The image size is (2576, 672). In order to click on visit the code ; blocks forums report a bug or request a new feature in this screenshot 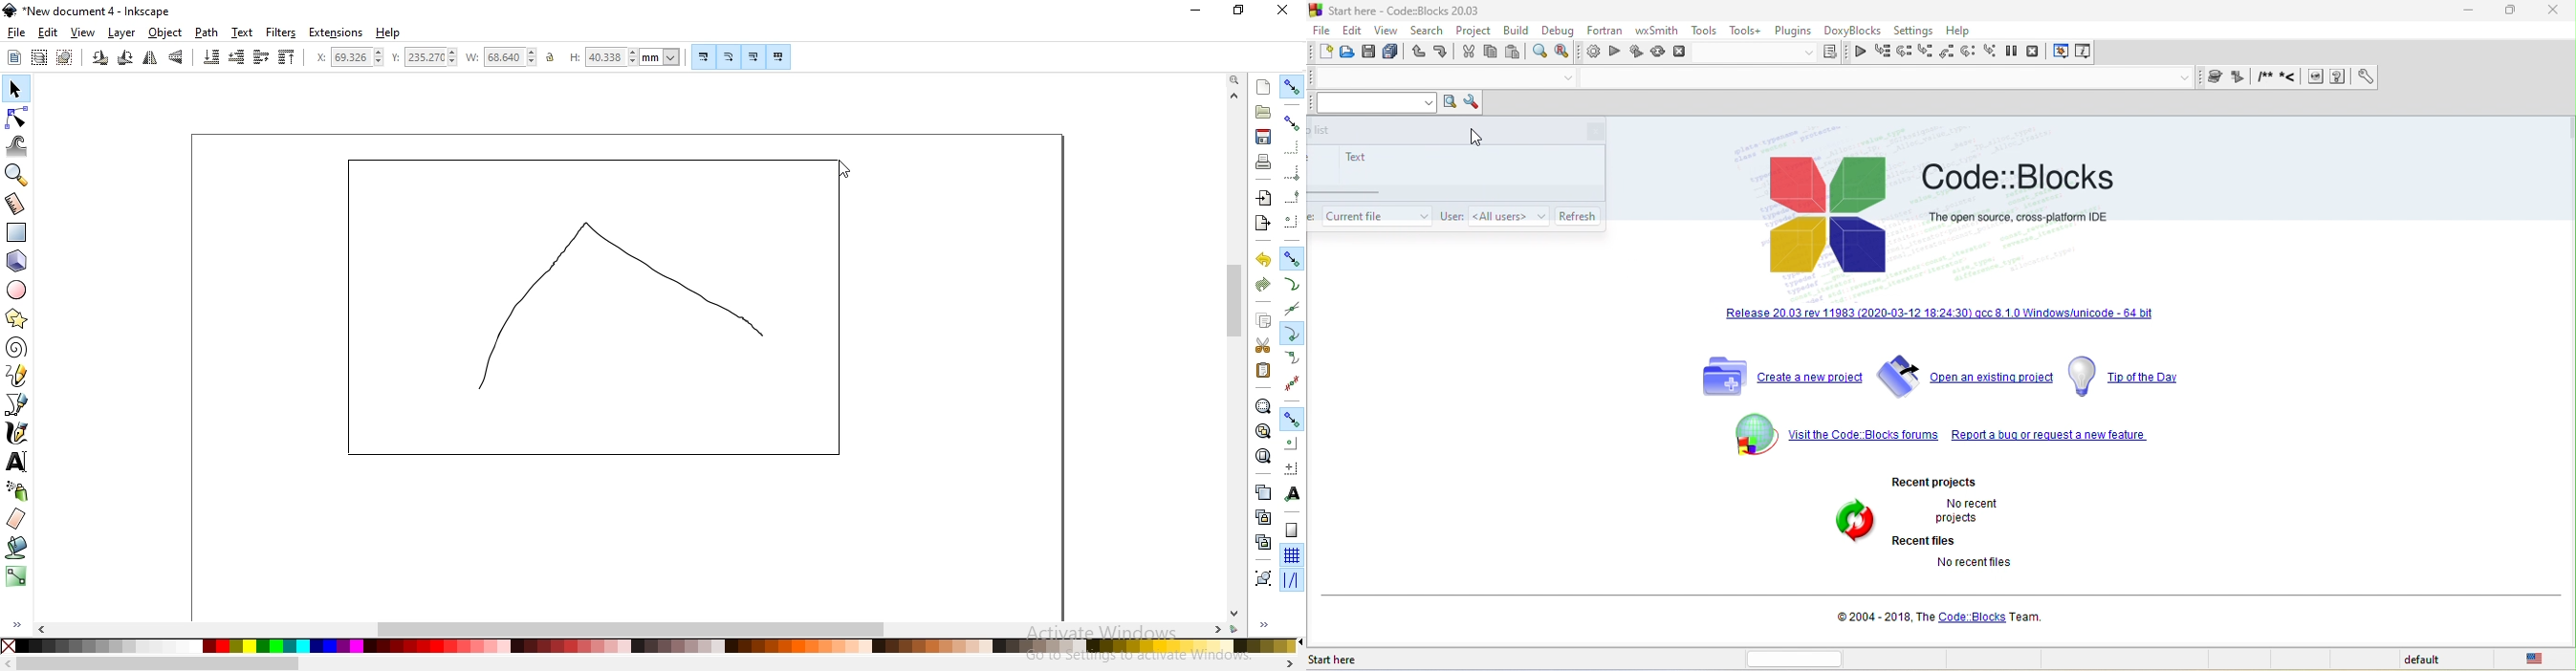, I will do `click(1941, 436)`.